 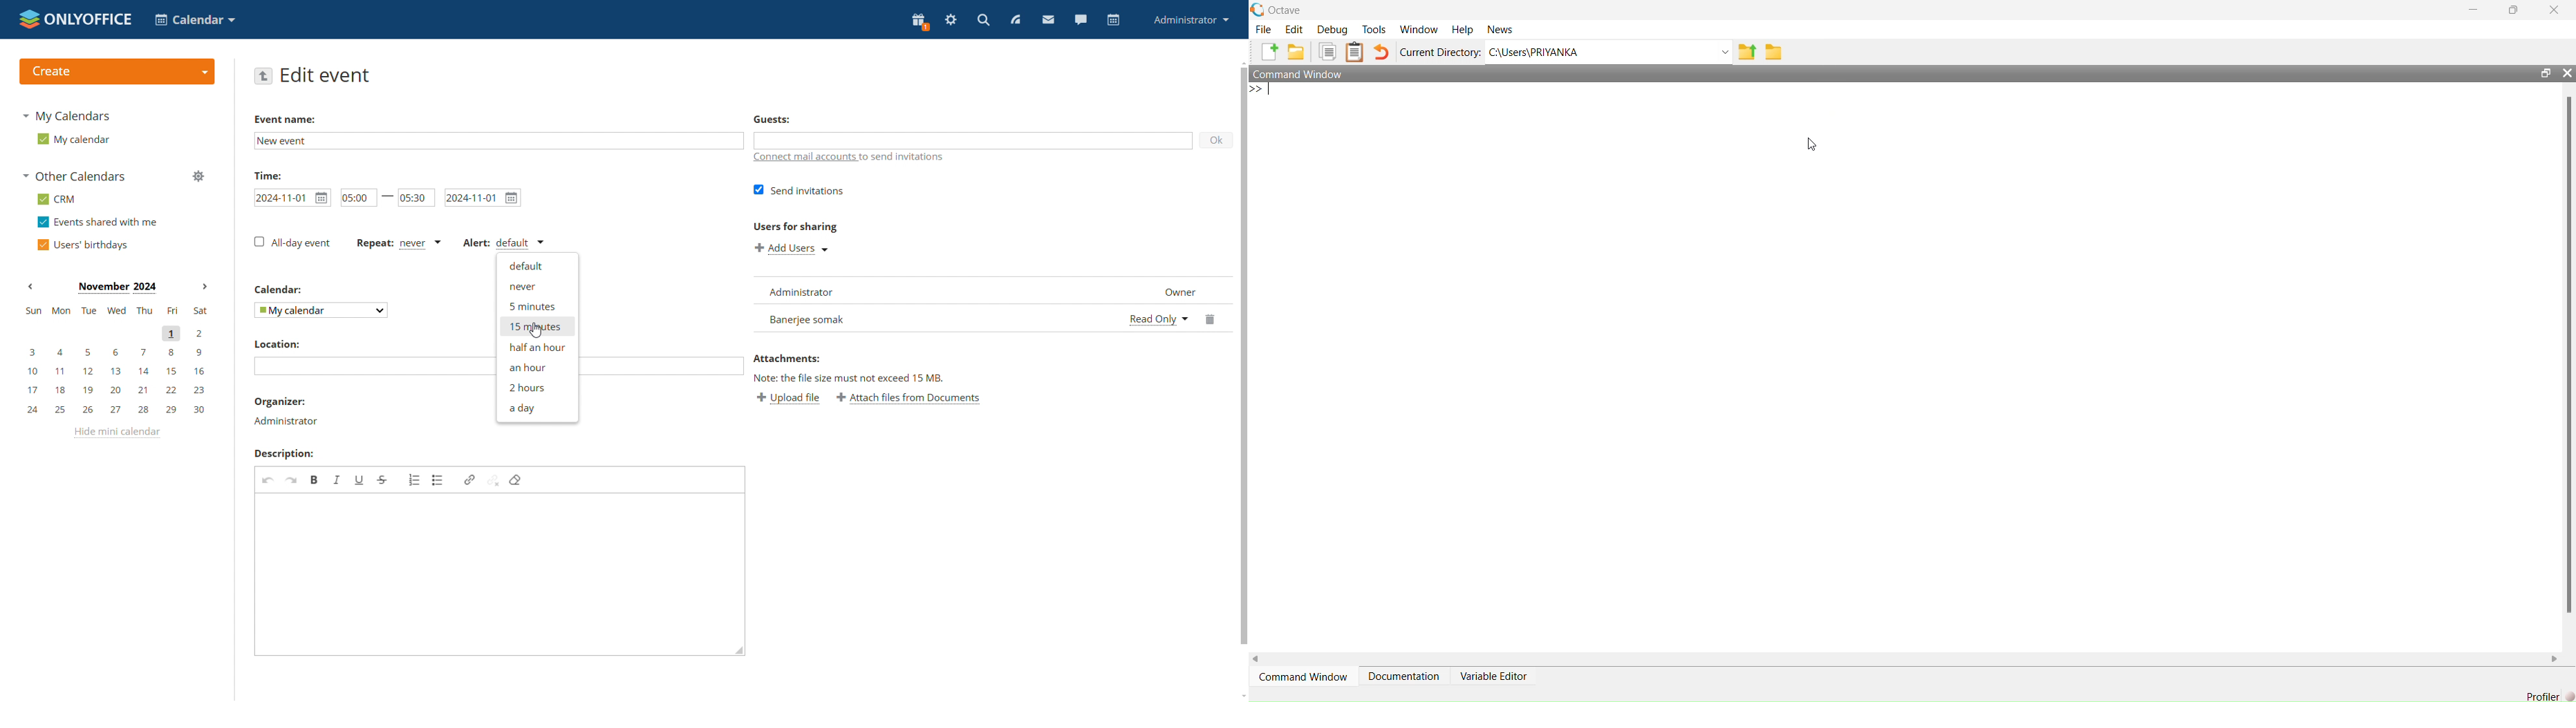 What do you see at coordinates (1406, 676) in the screenshot?
I see `Documentation` at bounding box center [1406, 676].